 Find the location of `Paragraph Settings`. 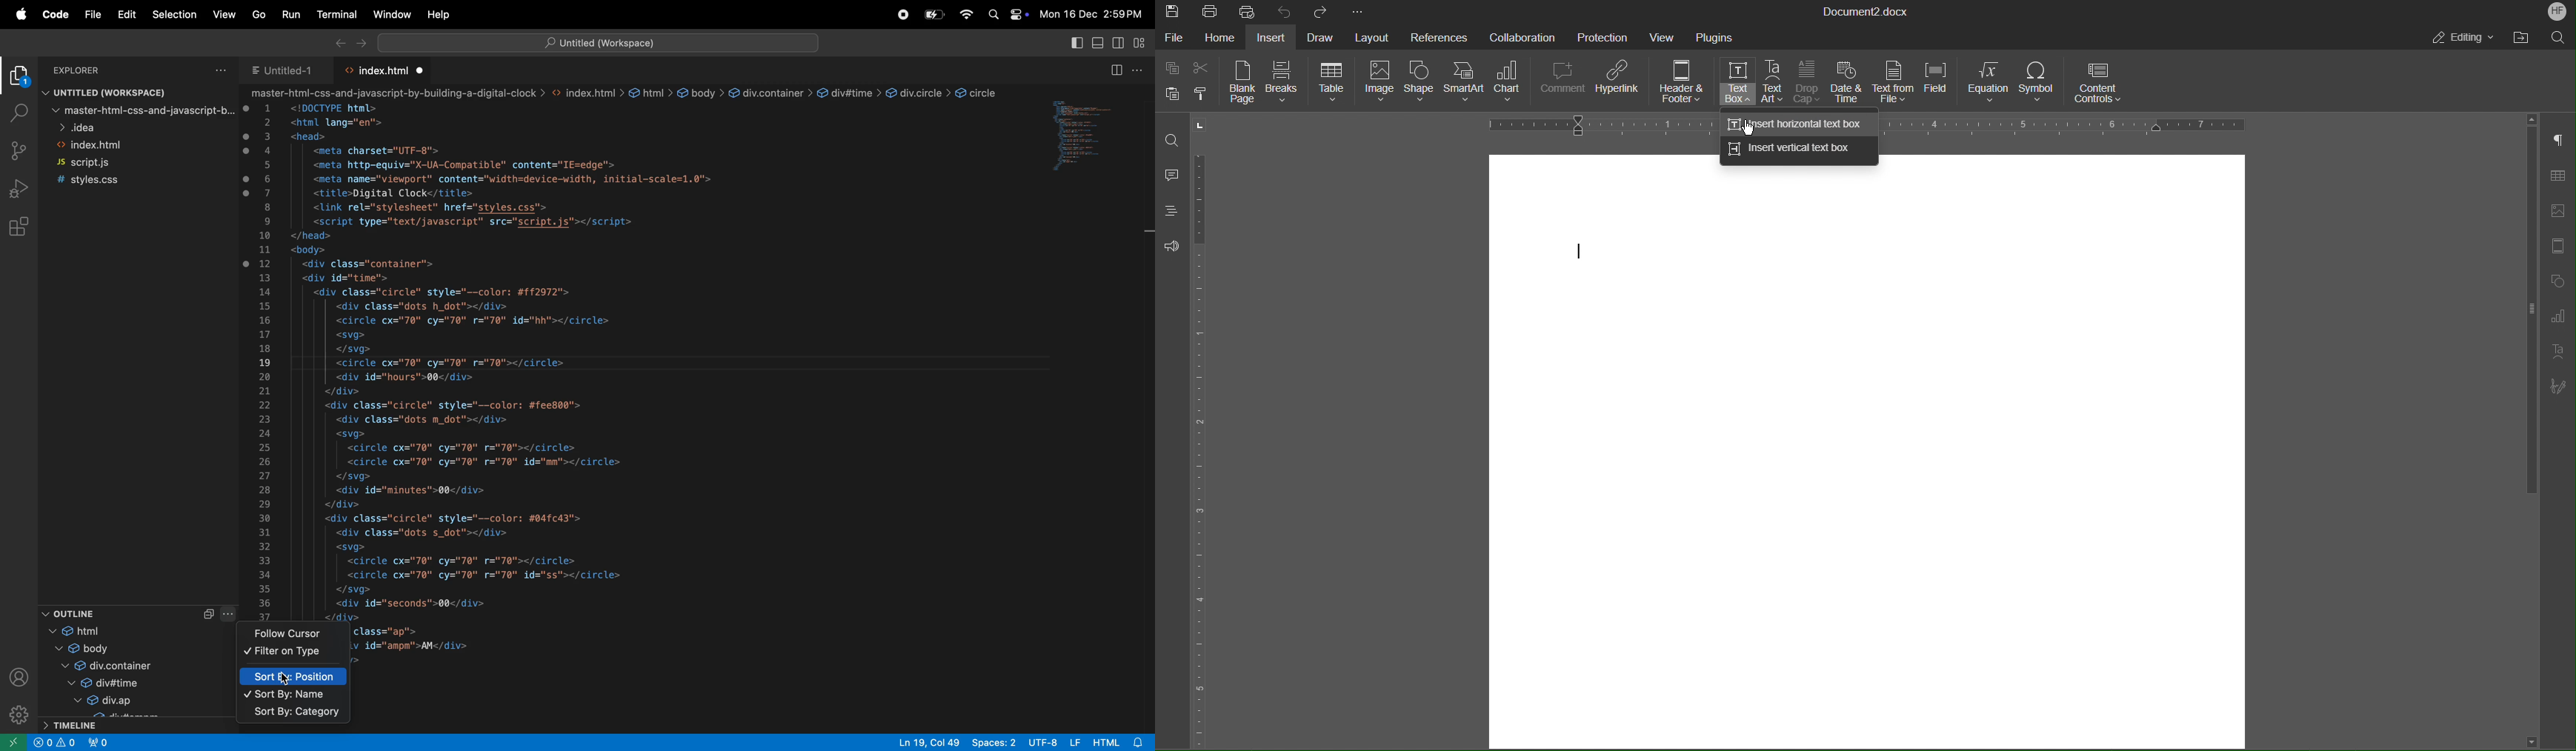

Paragraph Settings is located at coordinates (2558, 141).